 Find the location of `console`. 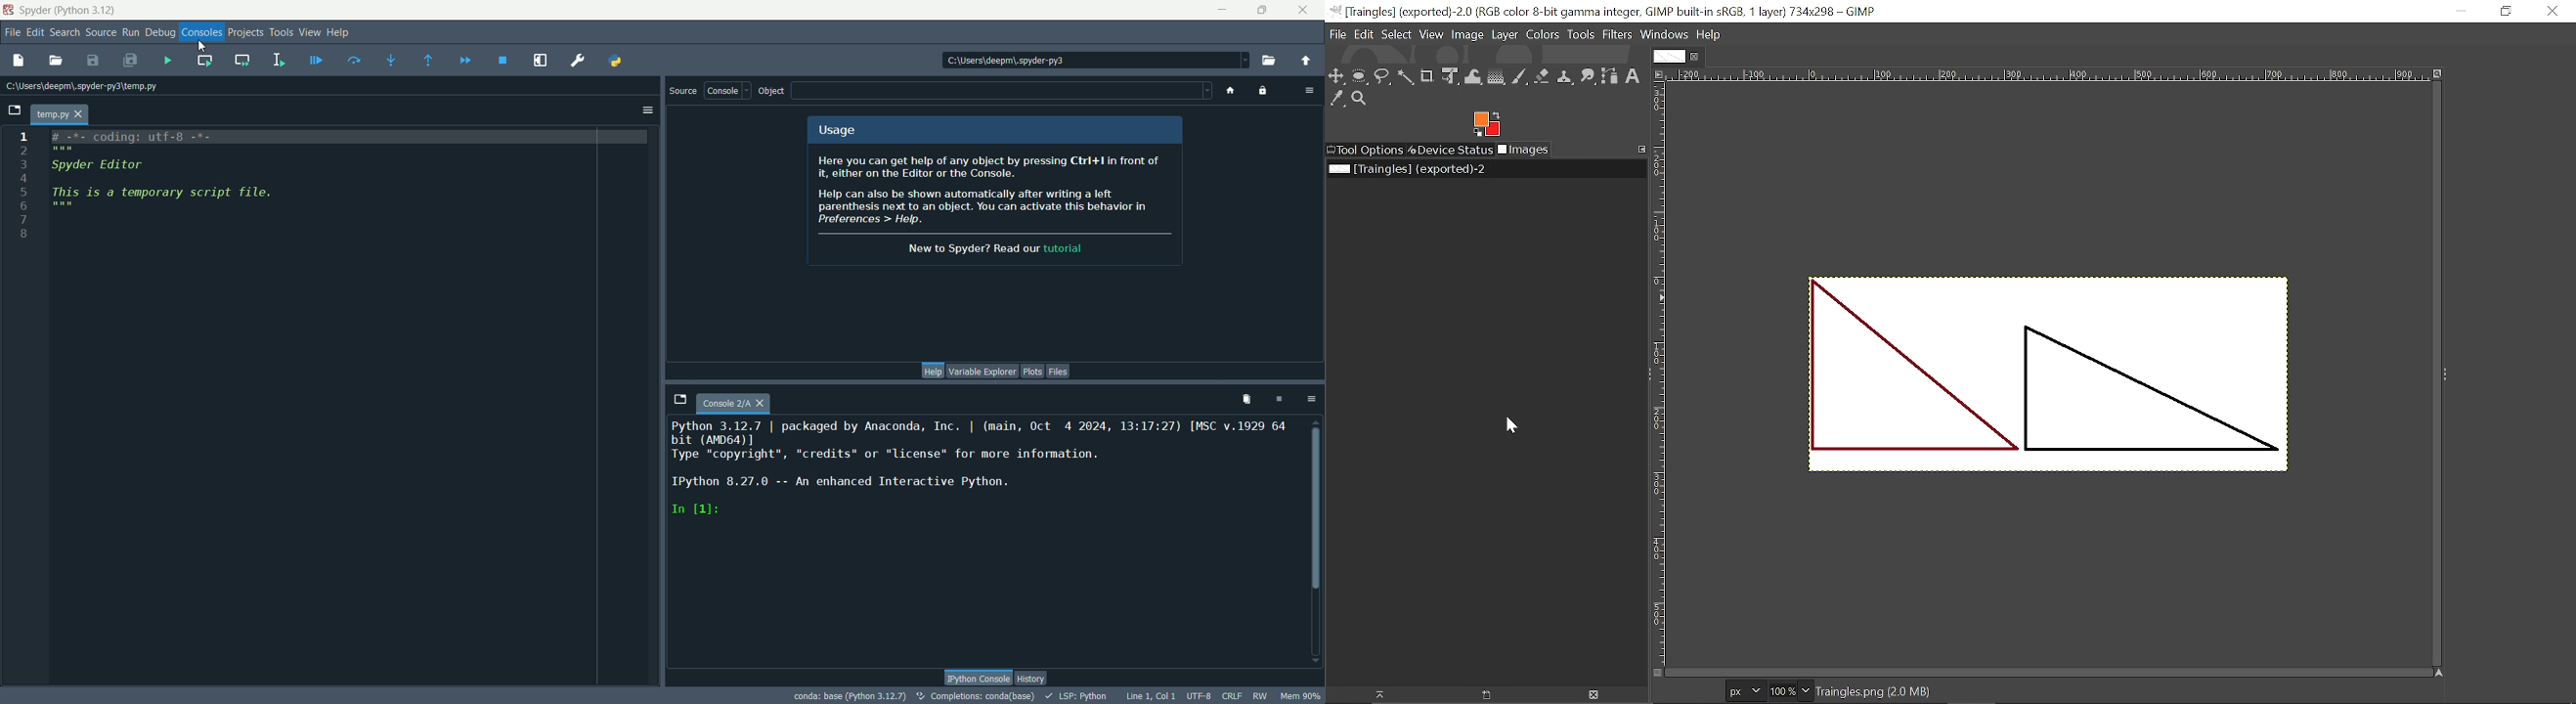

console is located at coordinates (736, 404).